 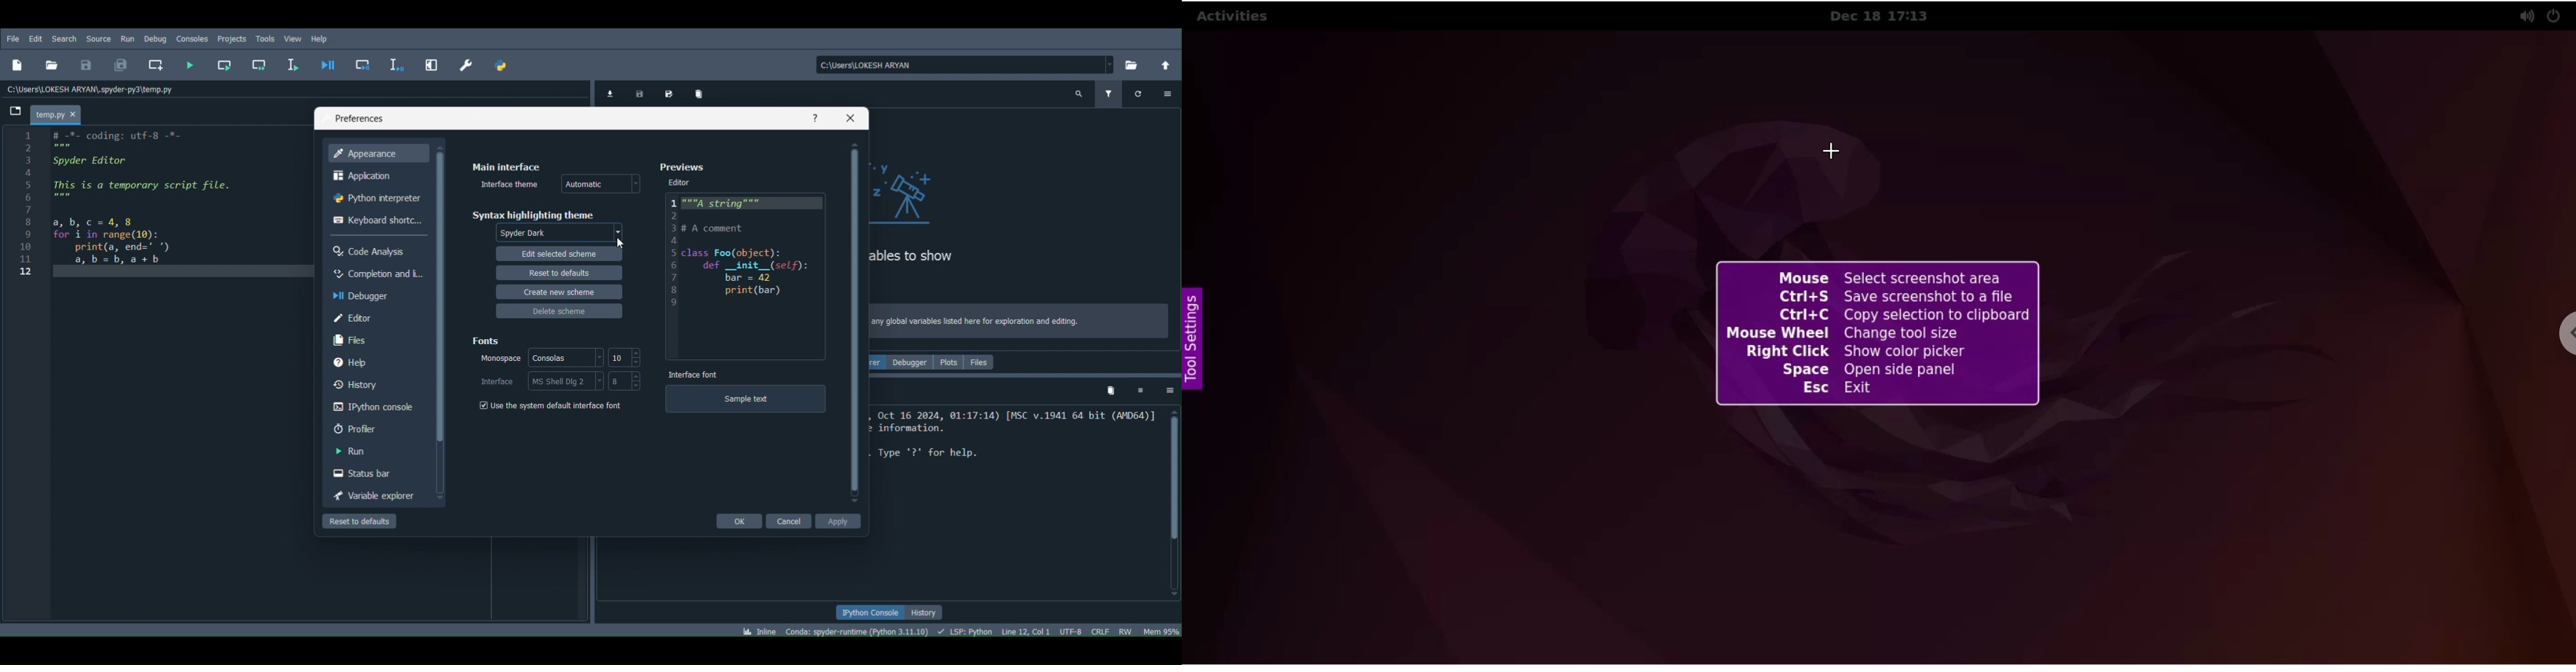 I want to click on Run, so click(x=378, y=448).